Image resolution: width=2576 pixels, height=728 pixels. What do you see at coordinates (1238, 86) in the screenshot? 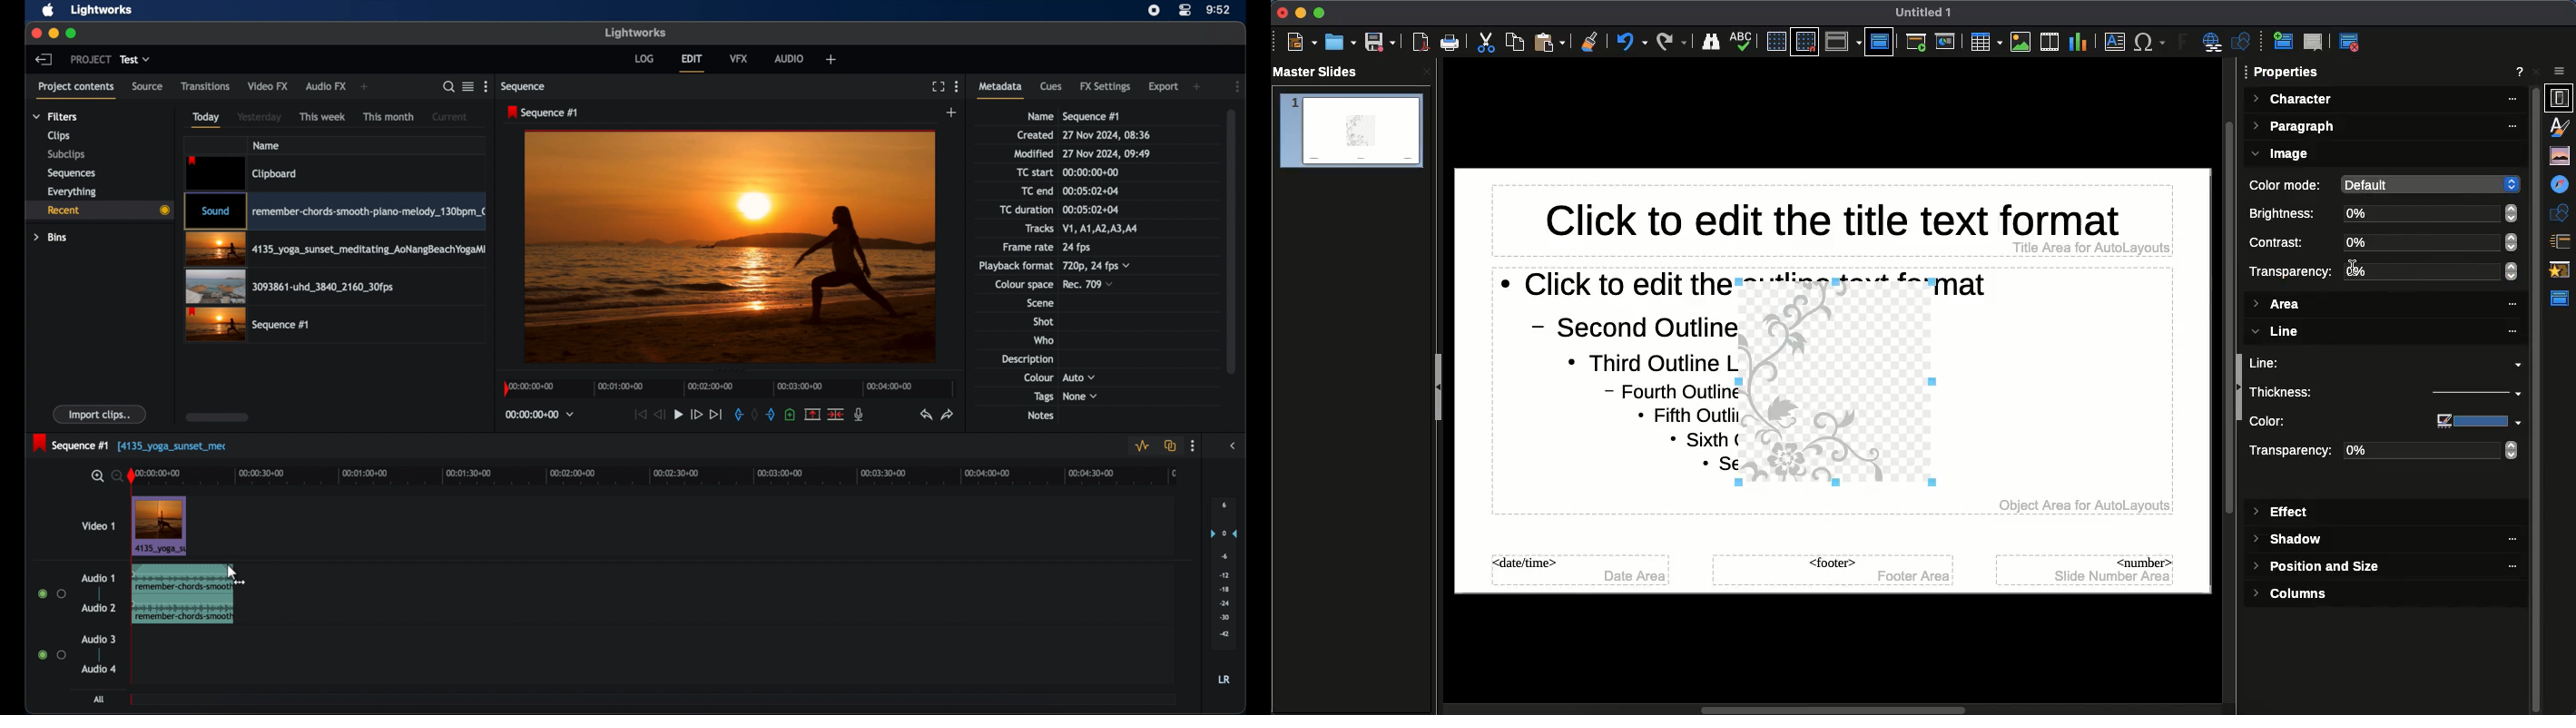
I see `more options` at bounding box center [1238, 86].